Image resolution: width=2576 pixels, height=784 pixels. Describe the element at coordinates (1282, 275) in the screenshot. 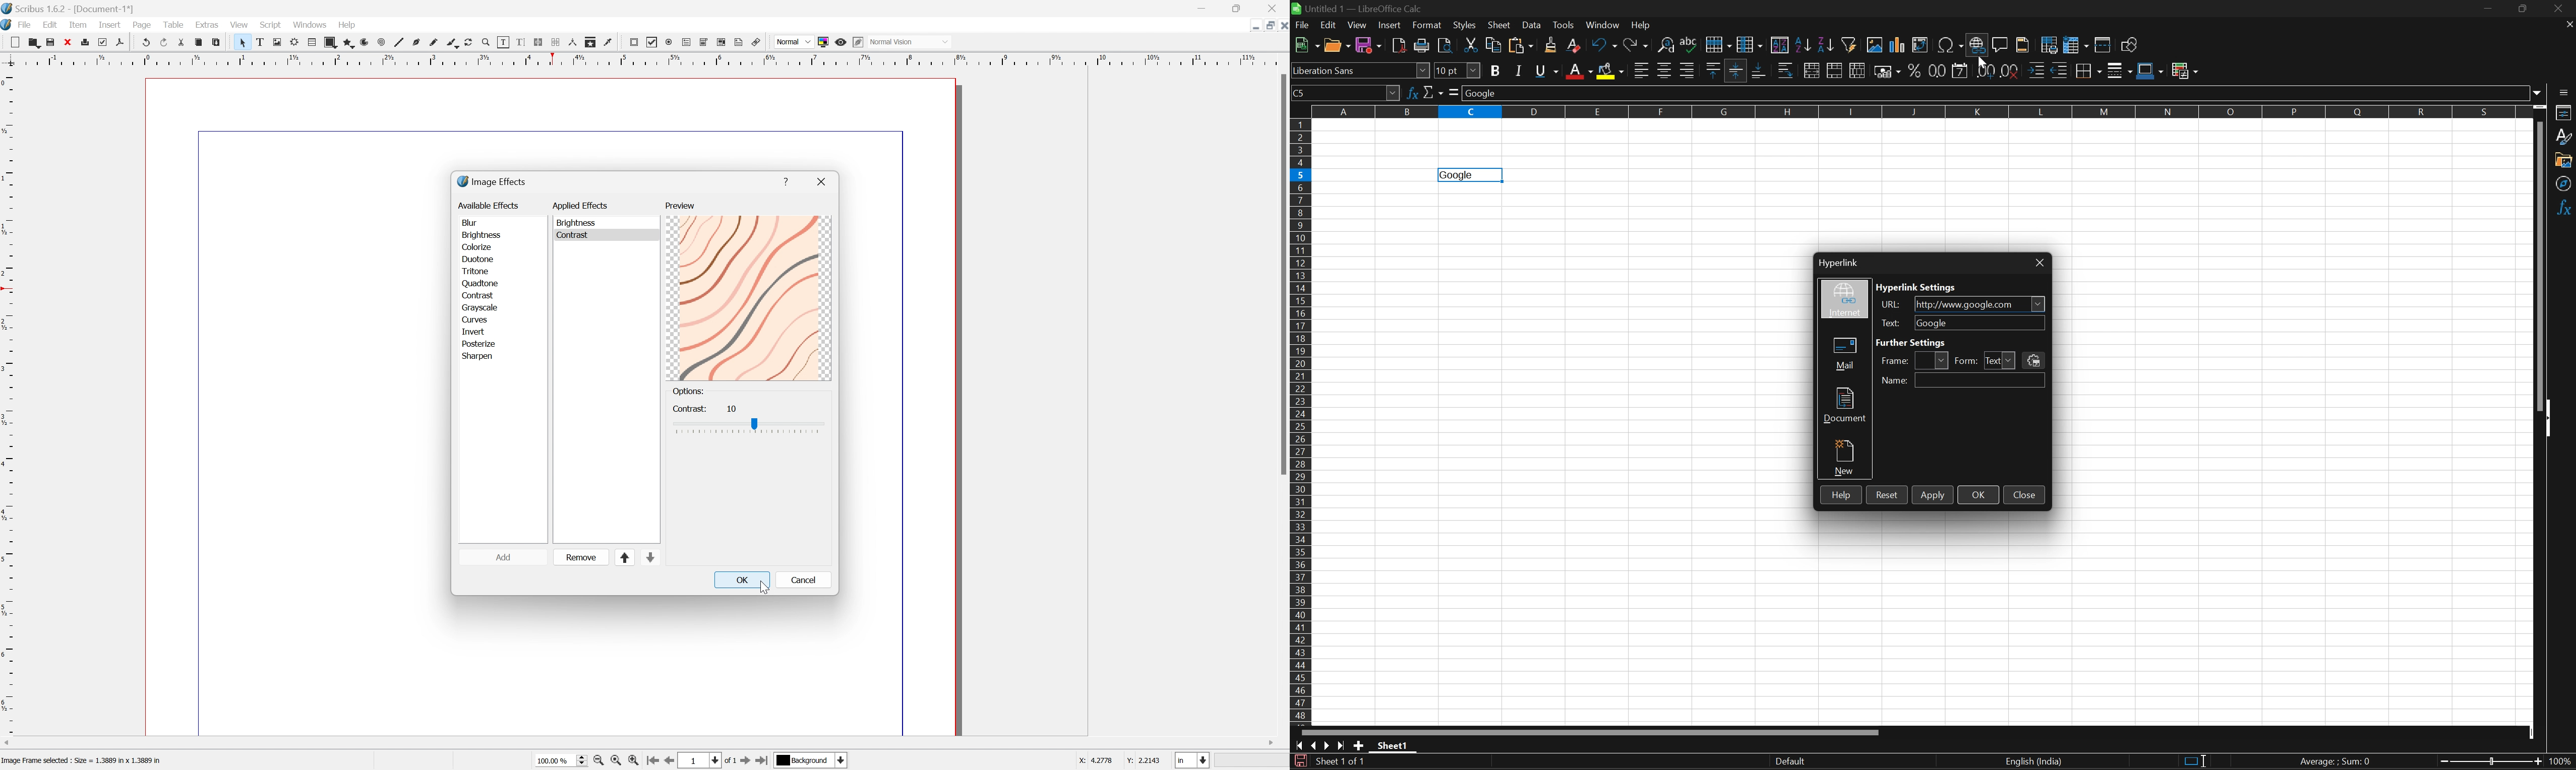

I see `Scroll bar` at that location.